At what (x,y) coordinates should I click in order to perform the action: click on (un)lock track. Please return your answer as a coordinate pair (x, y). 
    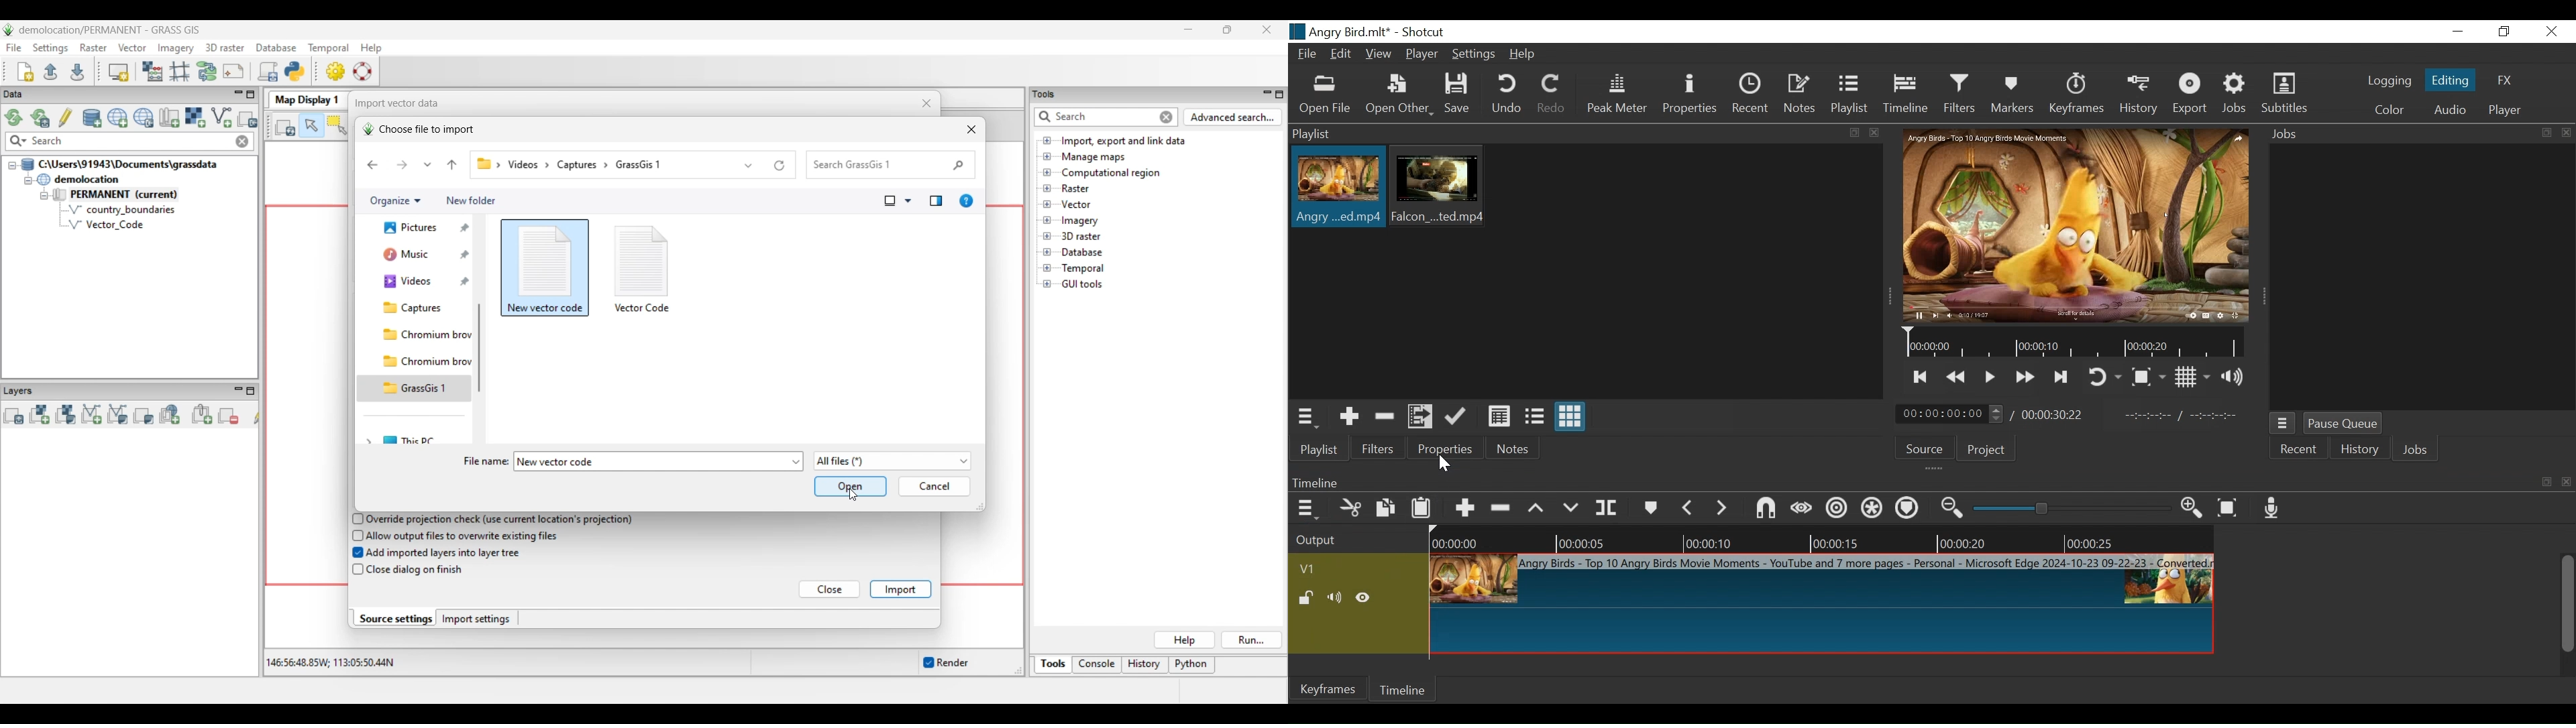
    Looking at the image, I should click on (1307, 597).